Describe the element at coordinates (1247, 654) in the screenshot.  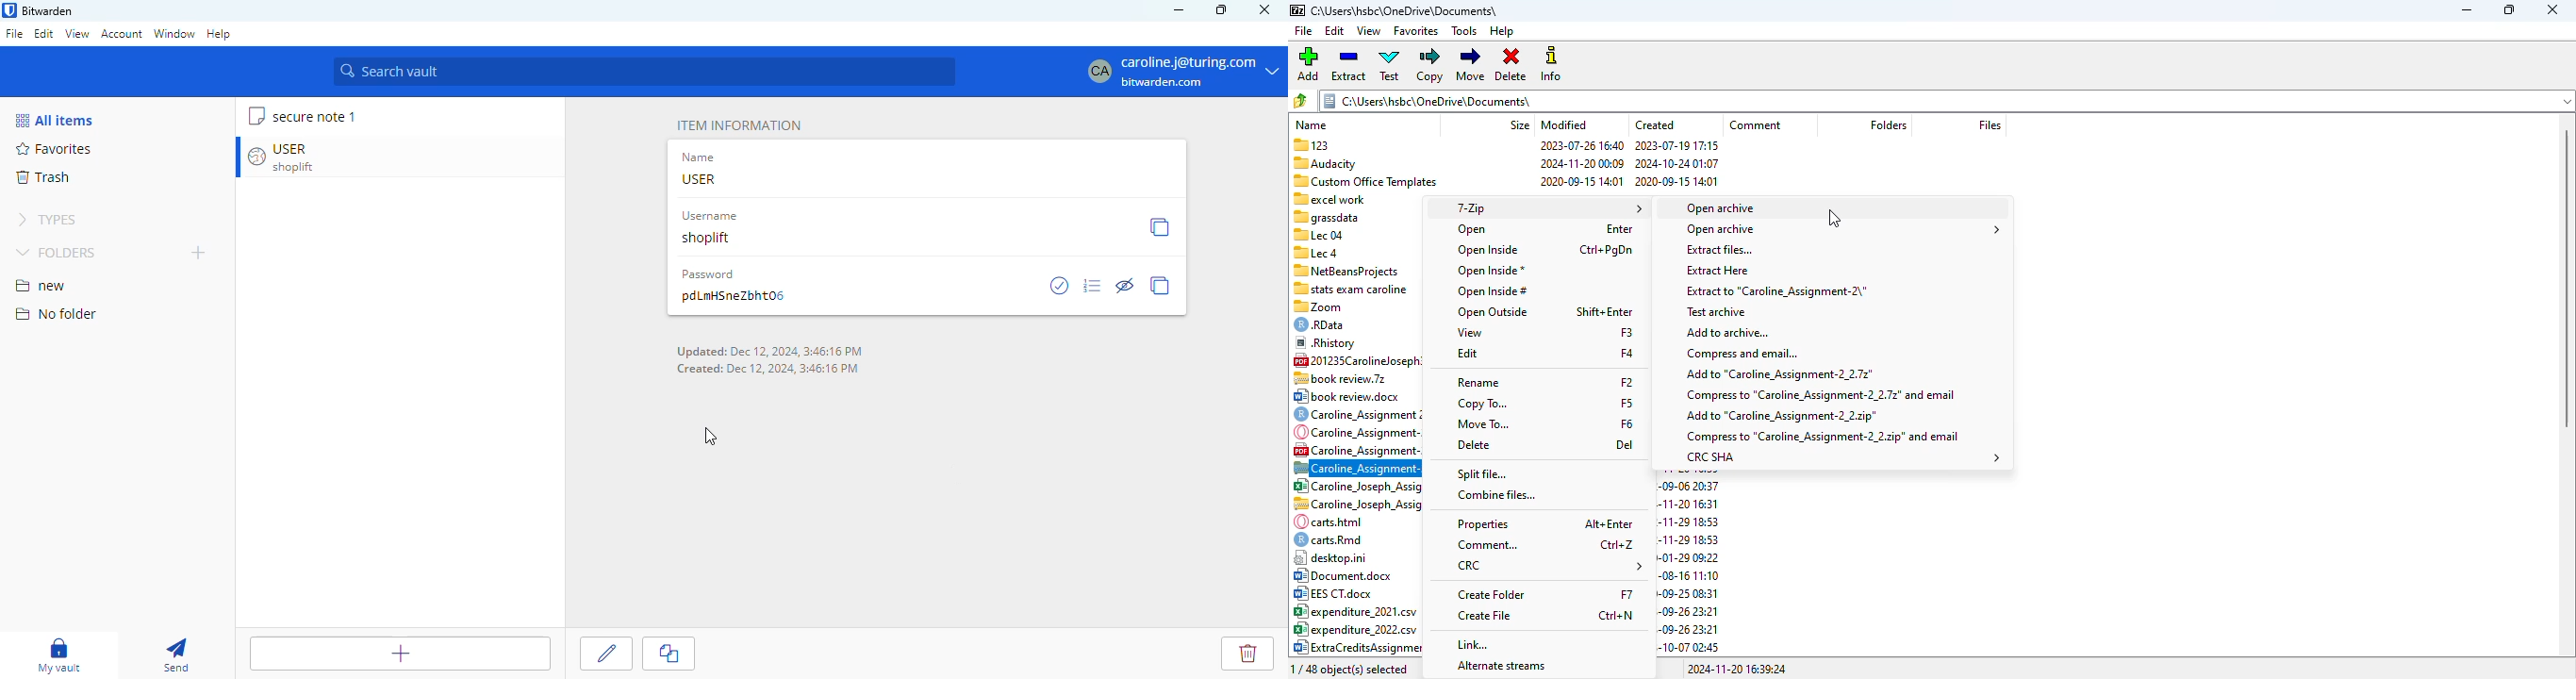
I see `delete` at that location.